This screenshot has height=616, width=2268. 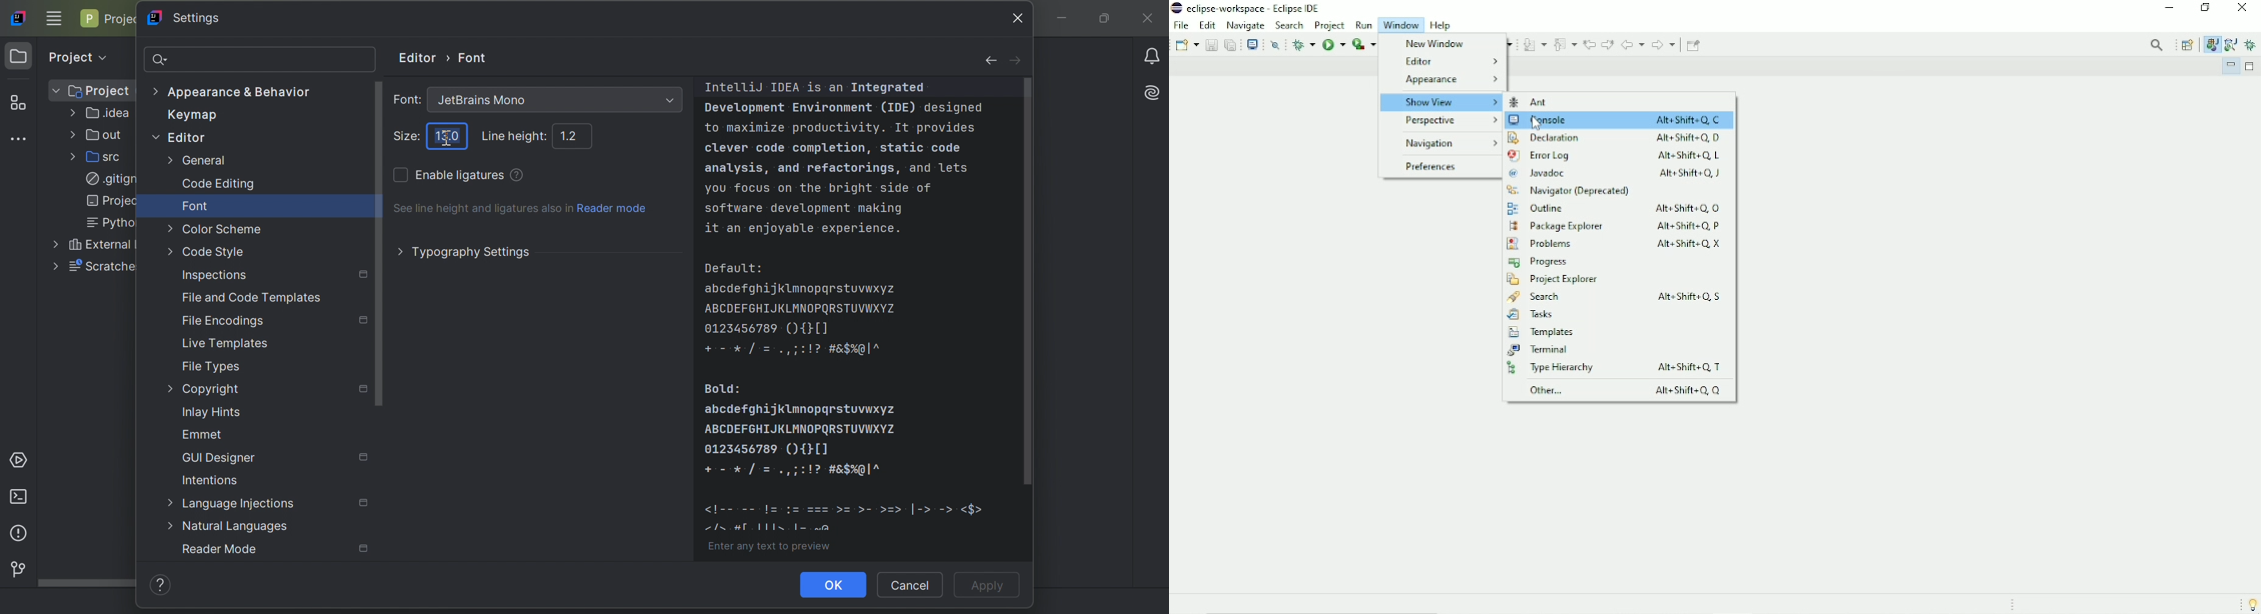 What do you see at coordinates (450, 138) in the screenshot?
I see `Cursor` at bounding box center [450, 138].